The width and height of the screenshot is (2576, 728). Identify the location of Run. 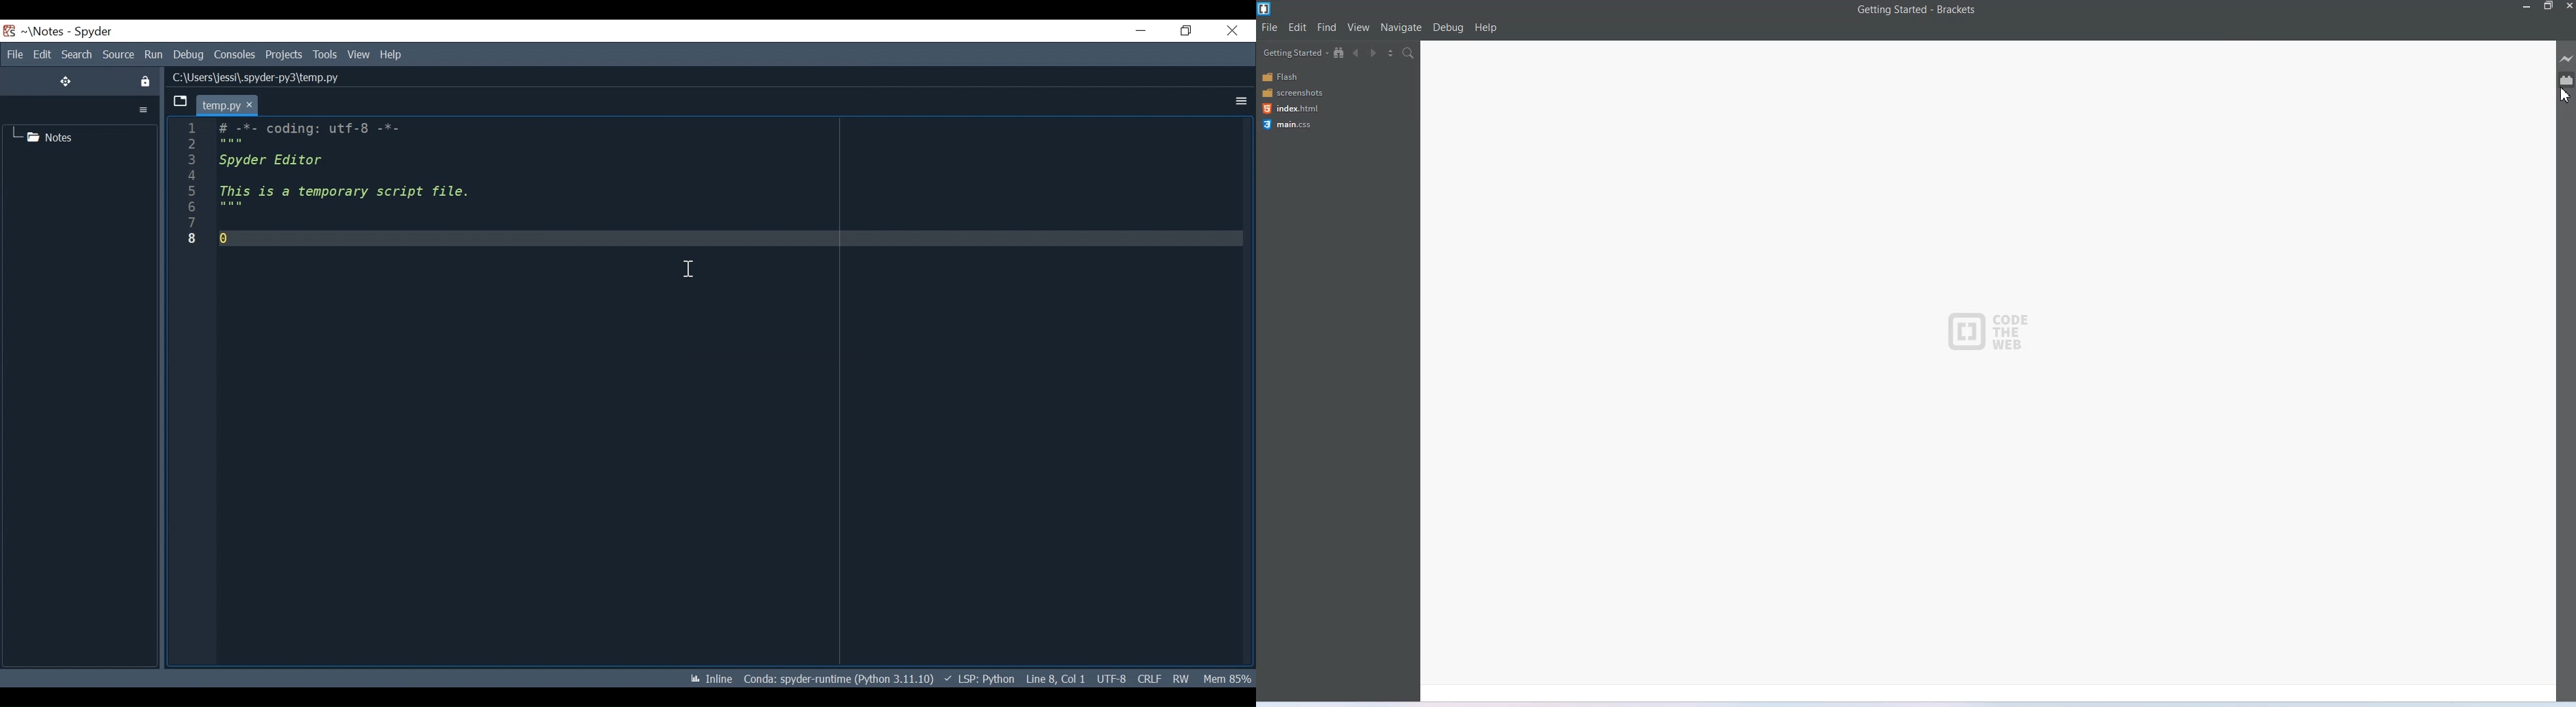
(154, 55).